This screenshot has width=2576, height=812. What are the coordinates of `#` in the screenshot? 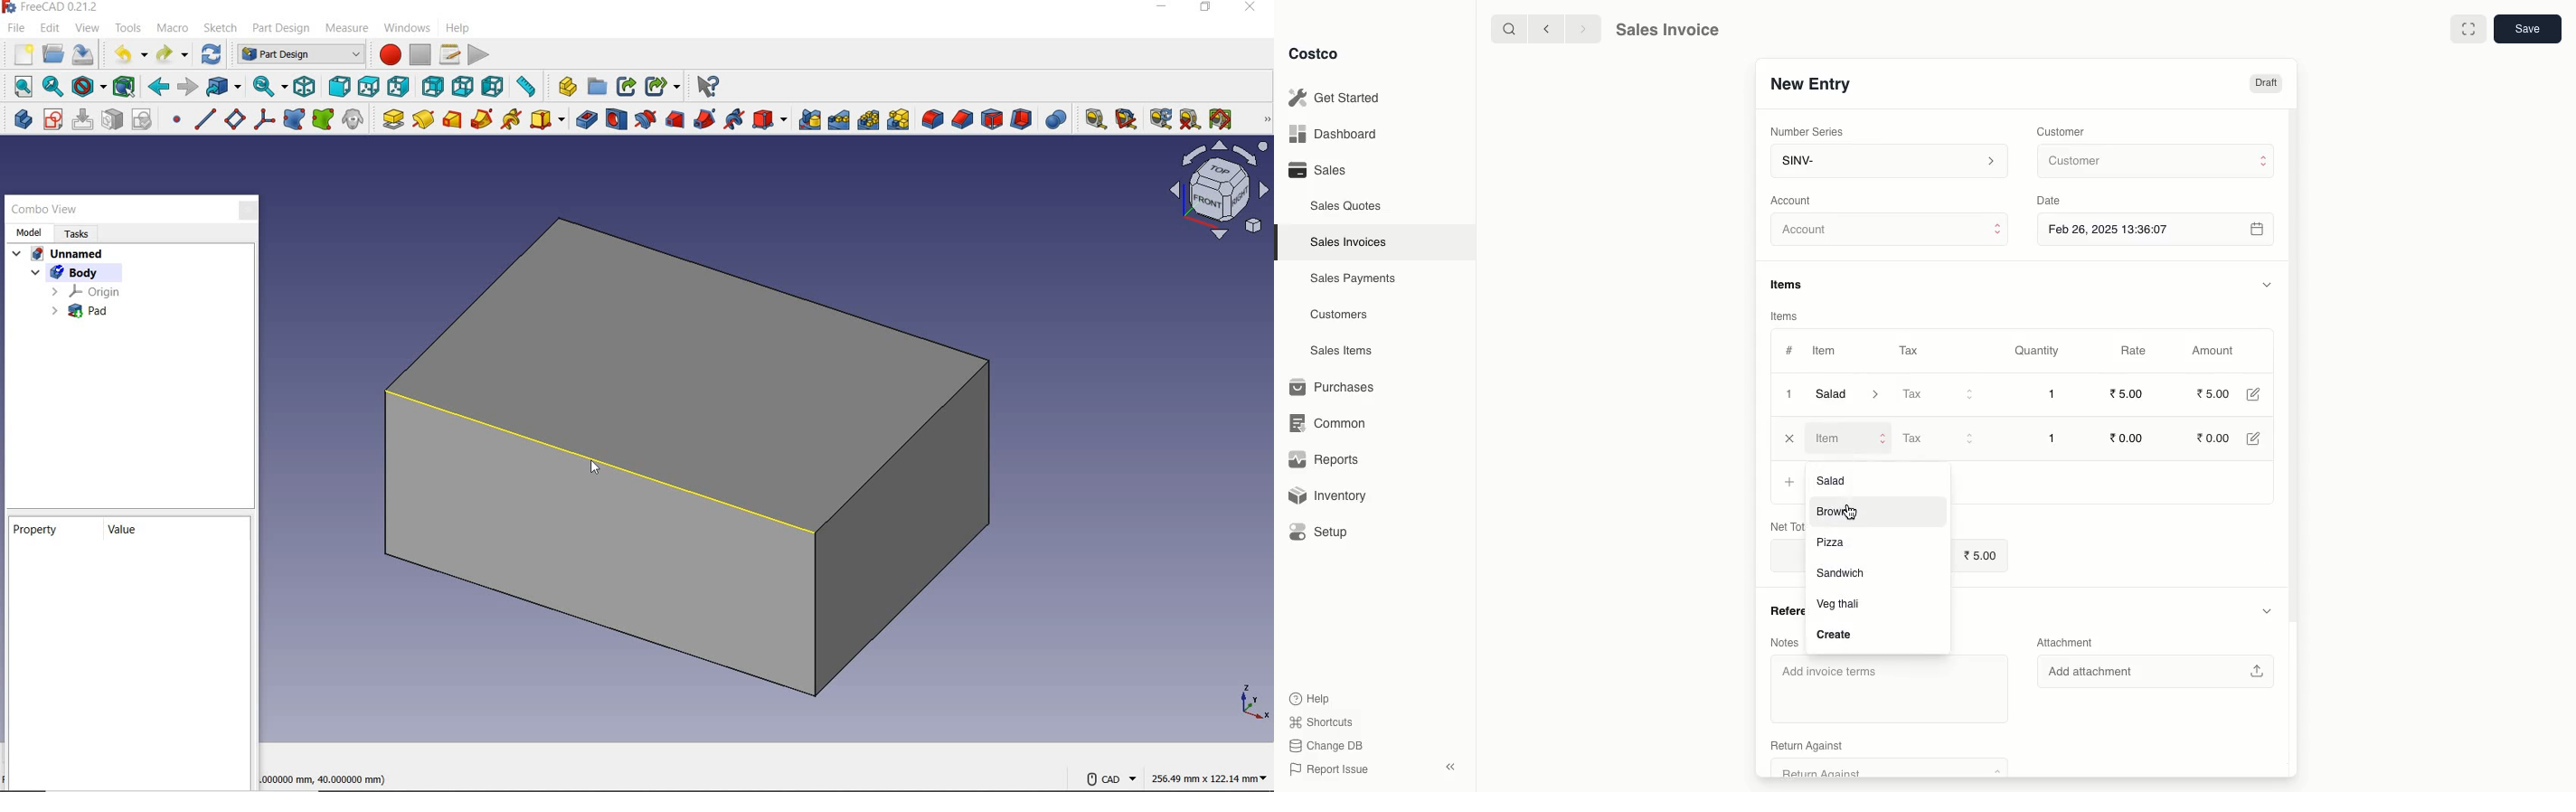 It's located at (1789, 349).